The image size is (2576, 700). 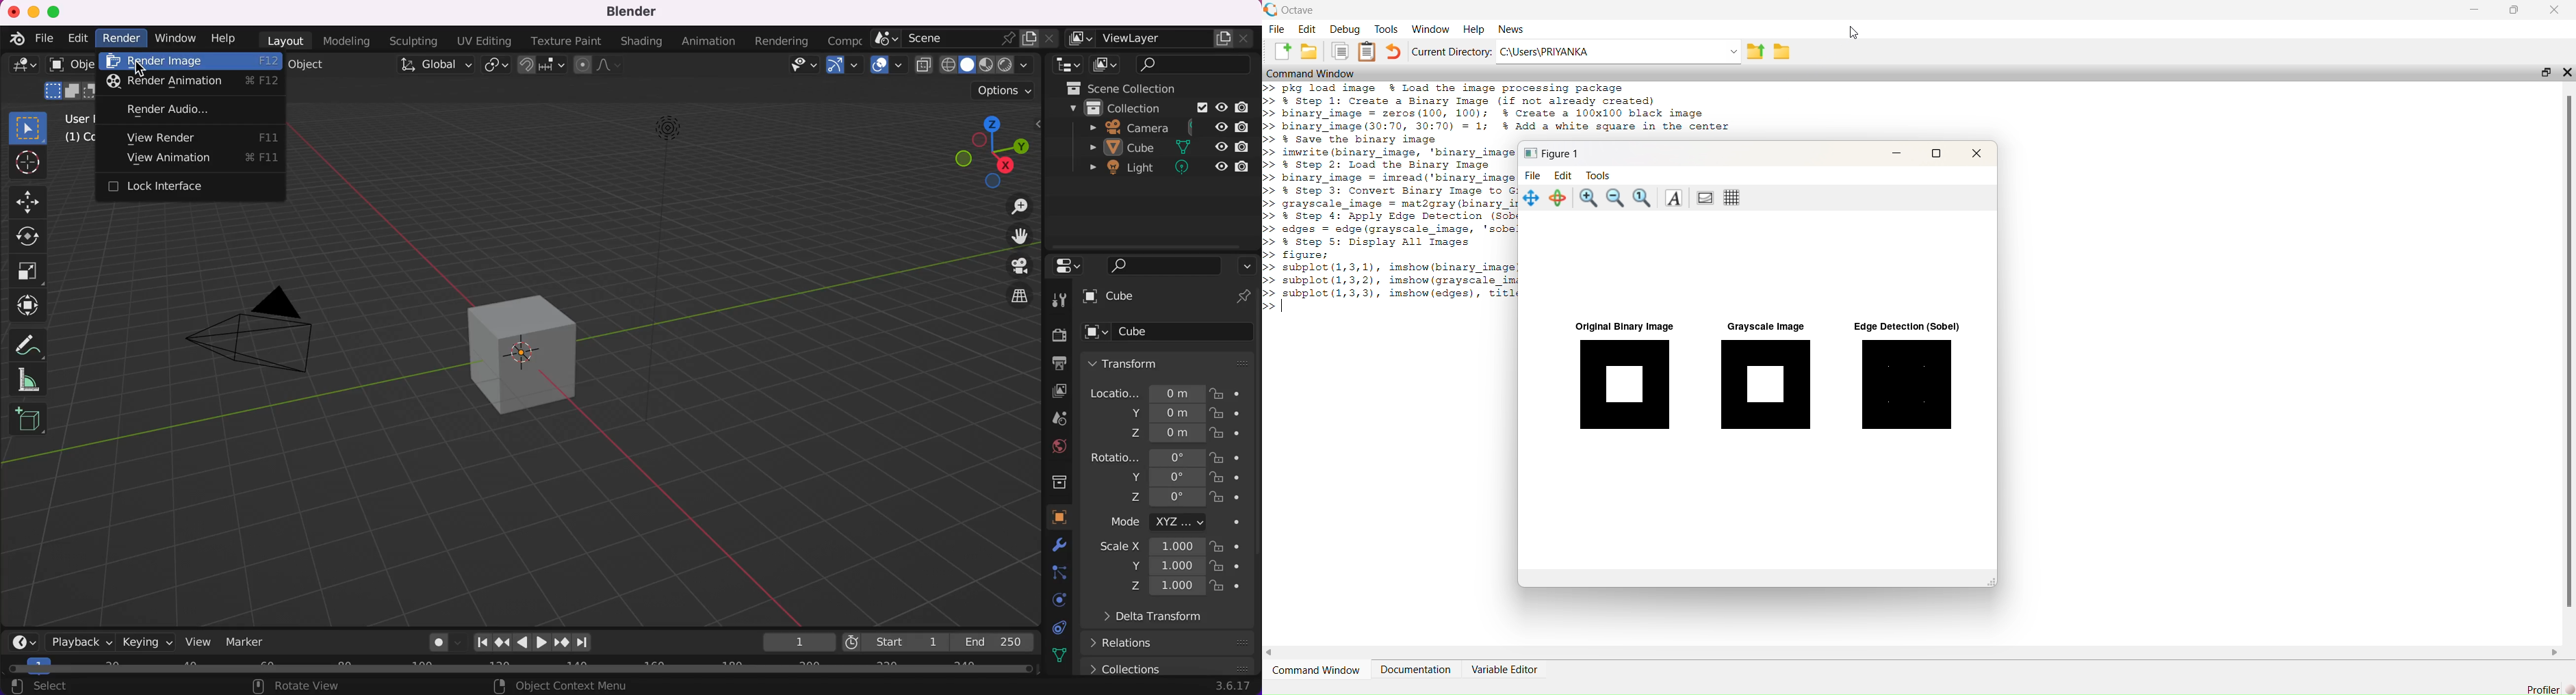 I want to click on data, so click(x=1057, y=655).